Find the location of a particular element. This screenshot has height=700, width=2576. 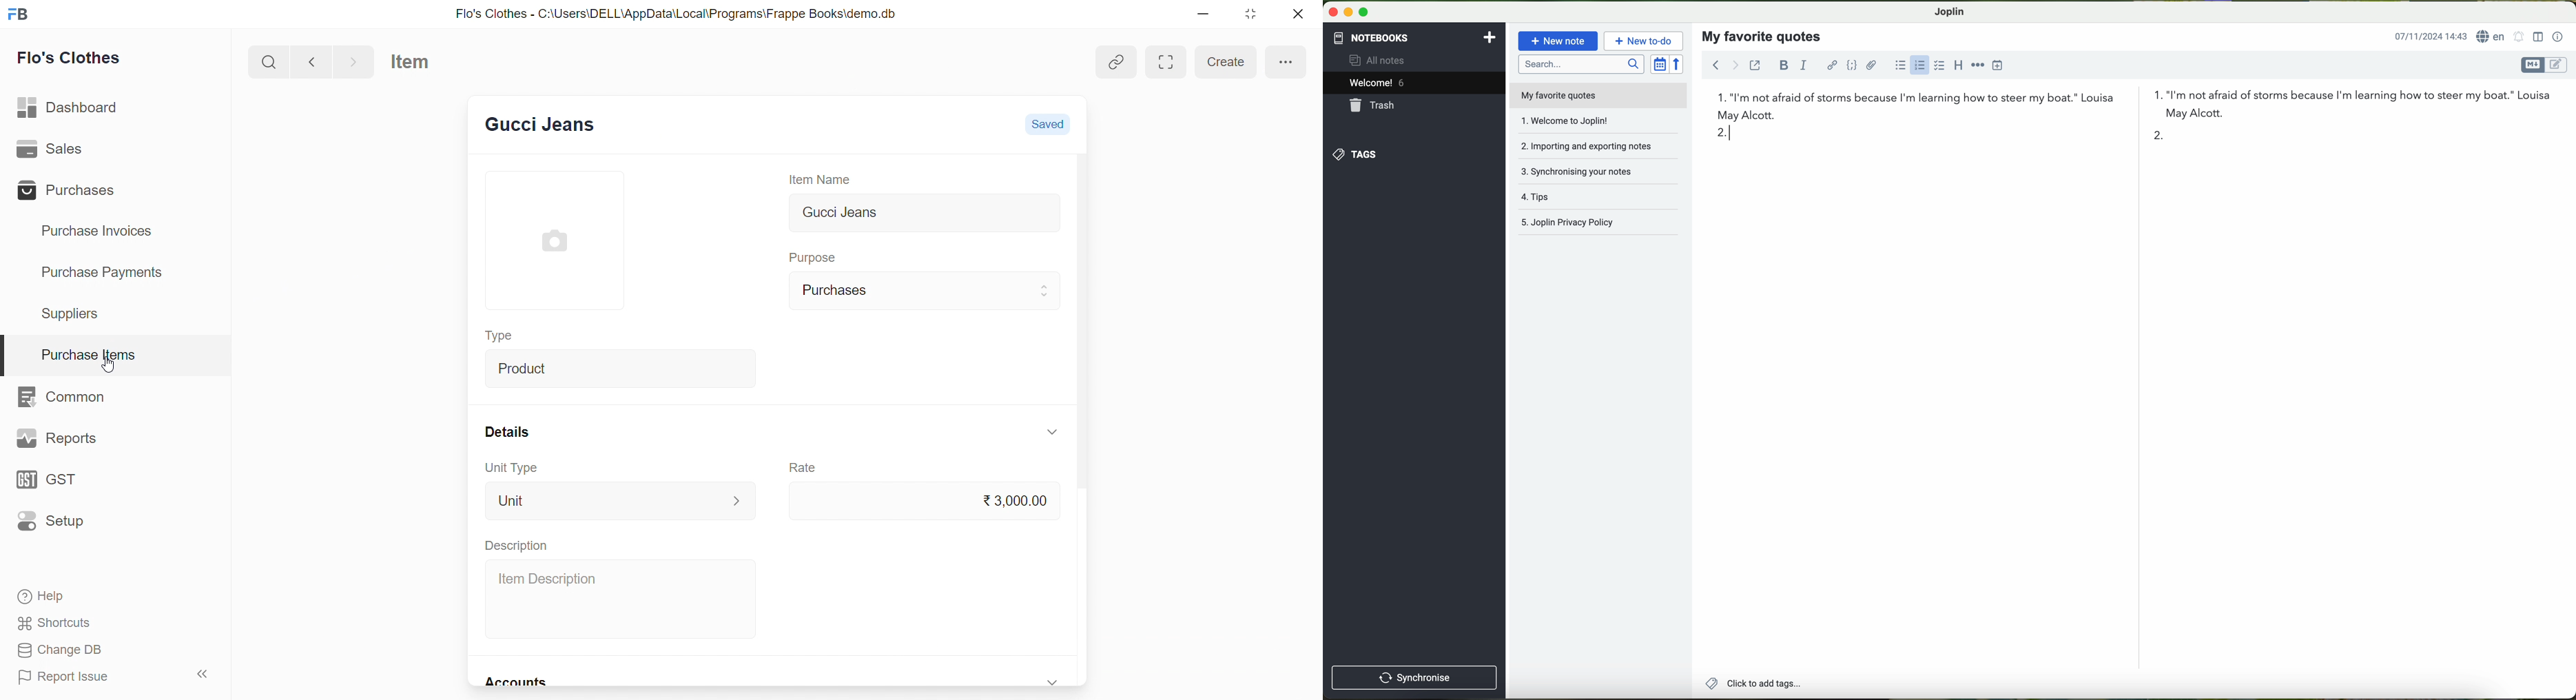

Shortcuts is located at coordinates (111, 622).